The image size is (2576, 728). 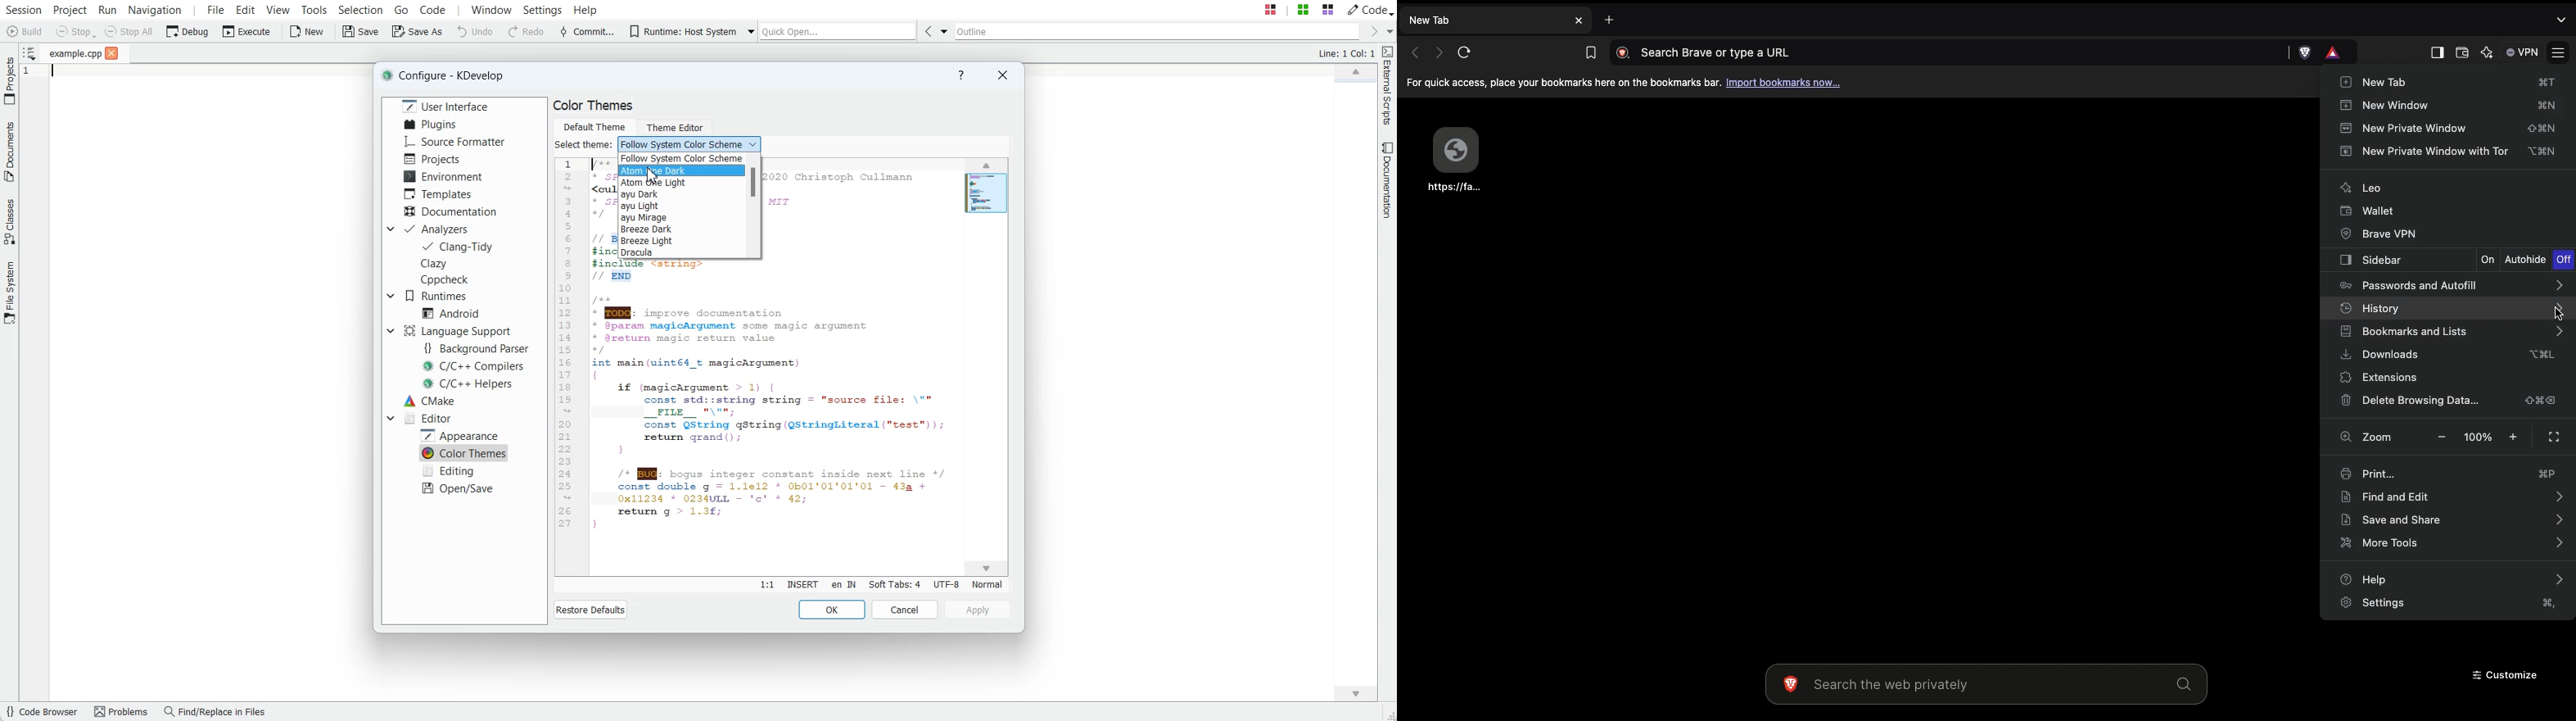 What do you see at coordinates (1587, 51) in the screenshot?
I see `Bookmark` at bounding box center [1587, 51].